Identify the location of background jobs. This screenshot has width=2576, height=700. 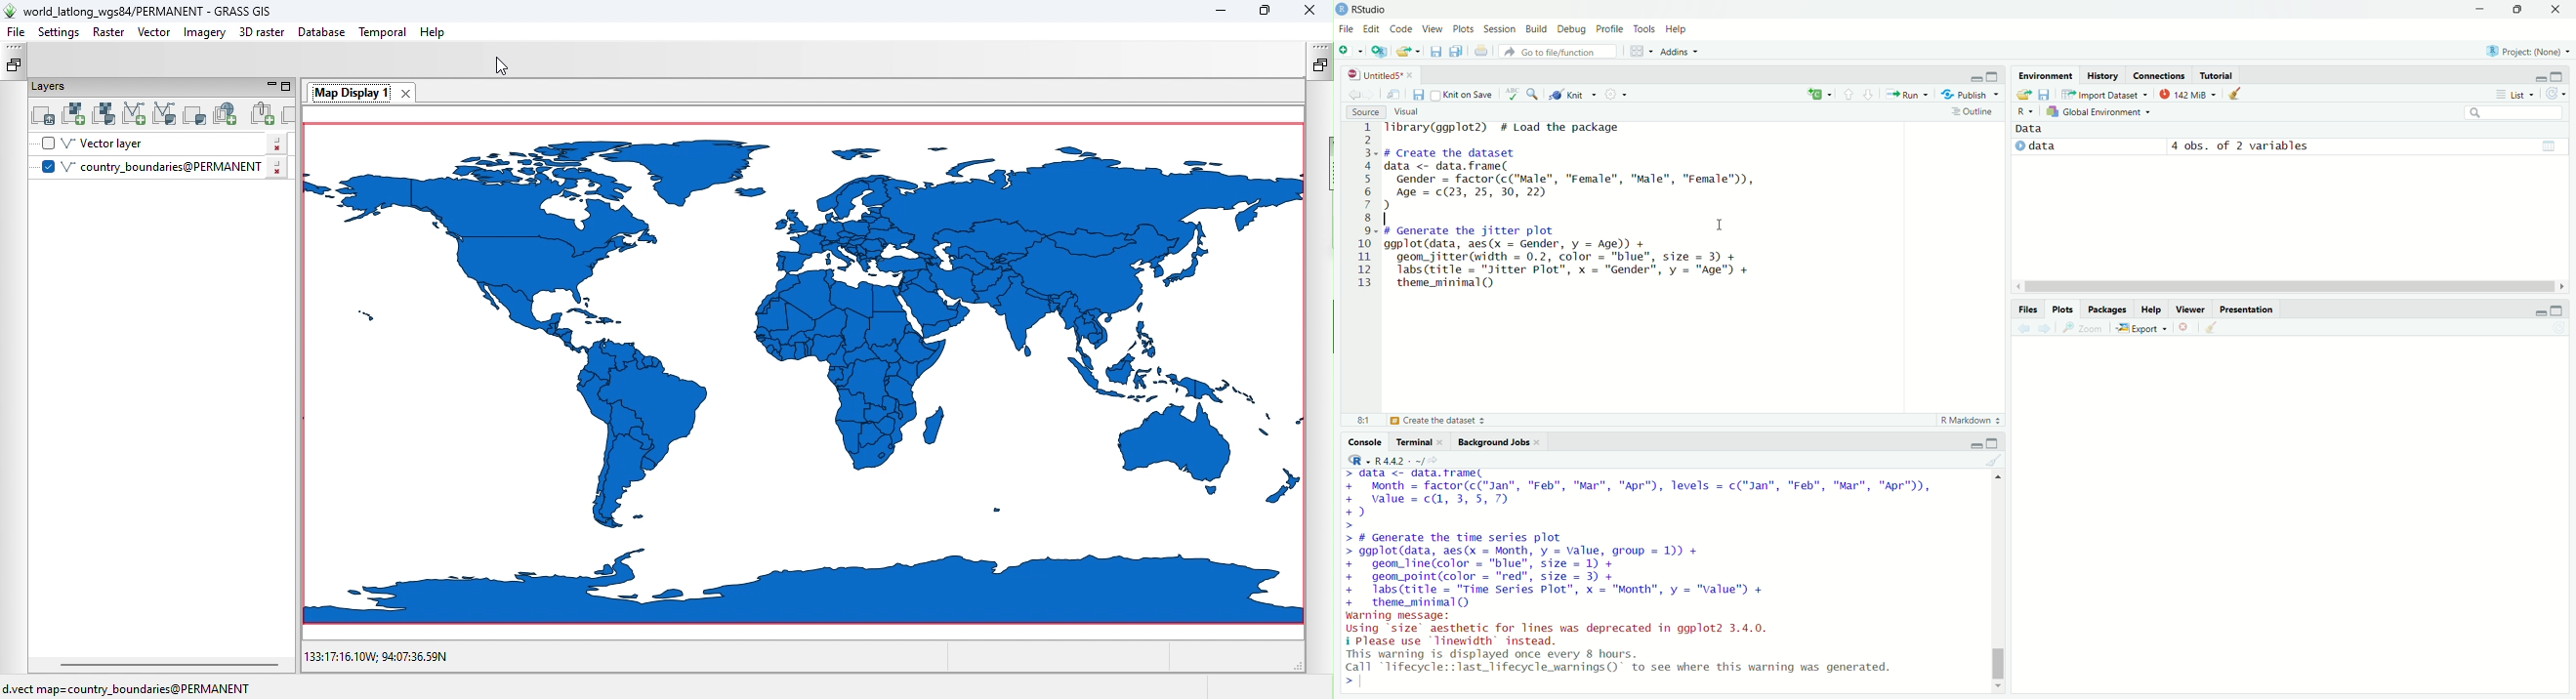
(1494, 440).